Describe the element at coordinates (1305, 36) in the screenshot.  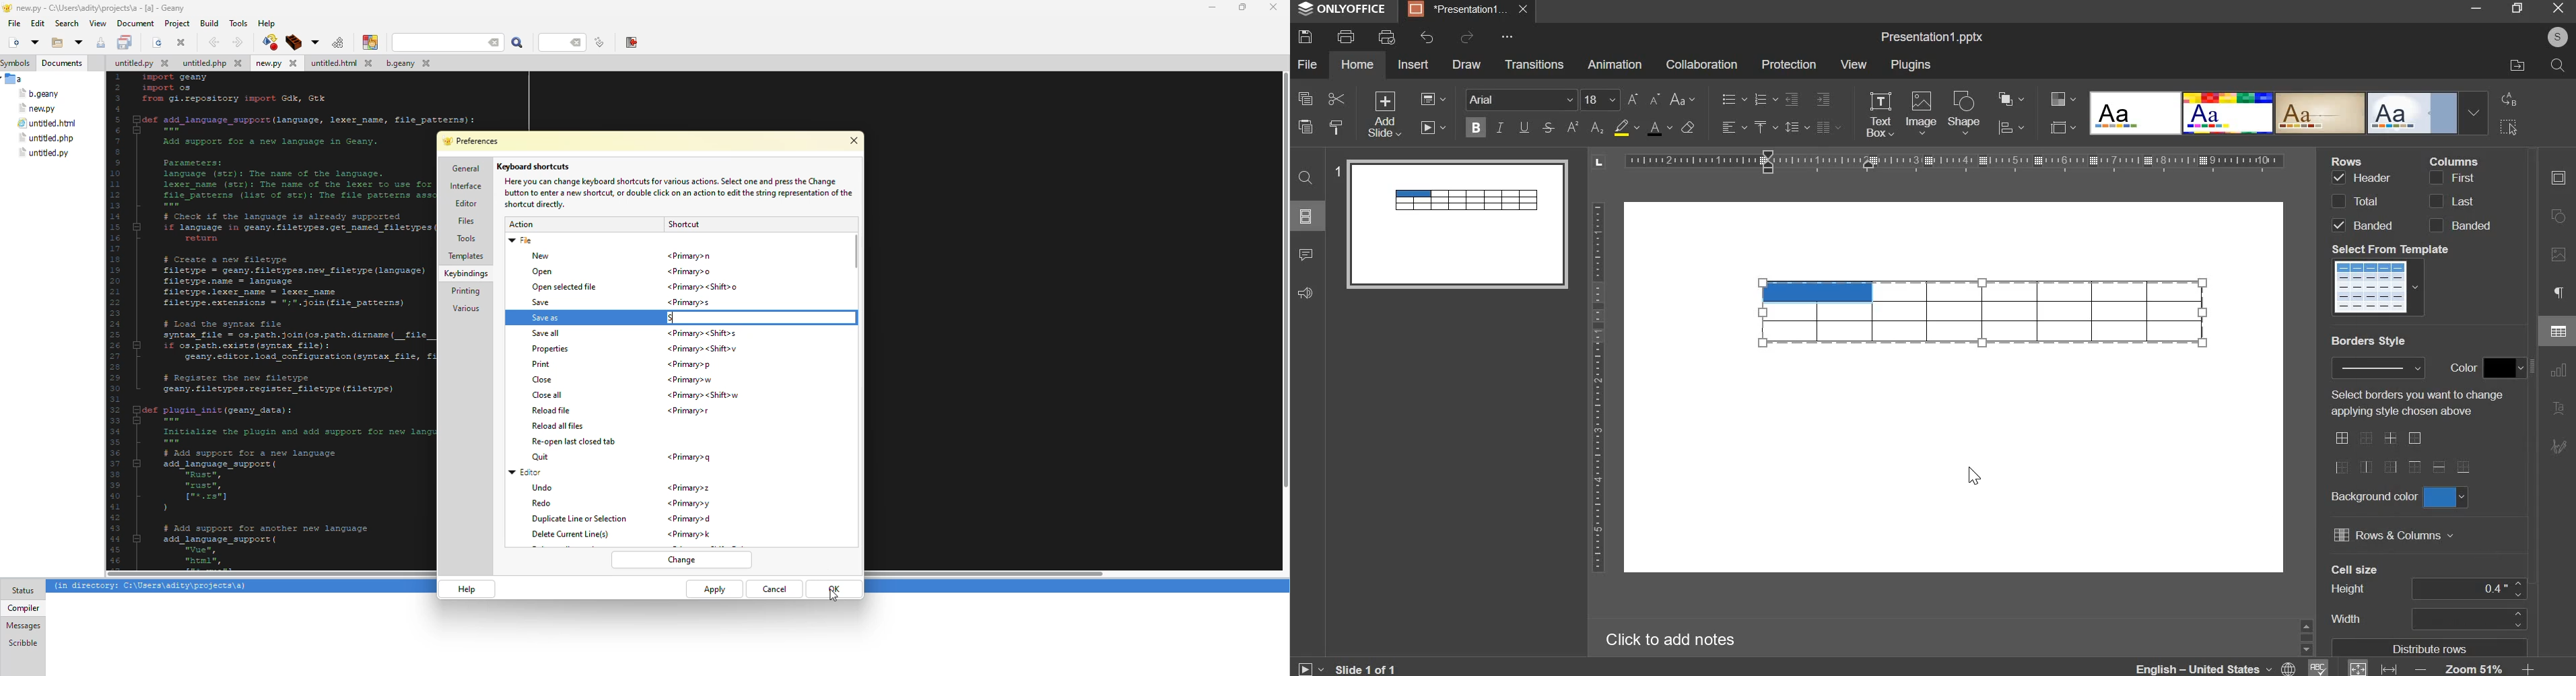
I see `save` at that location.